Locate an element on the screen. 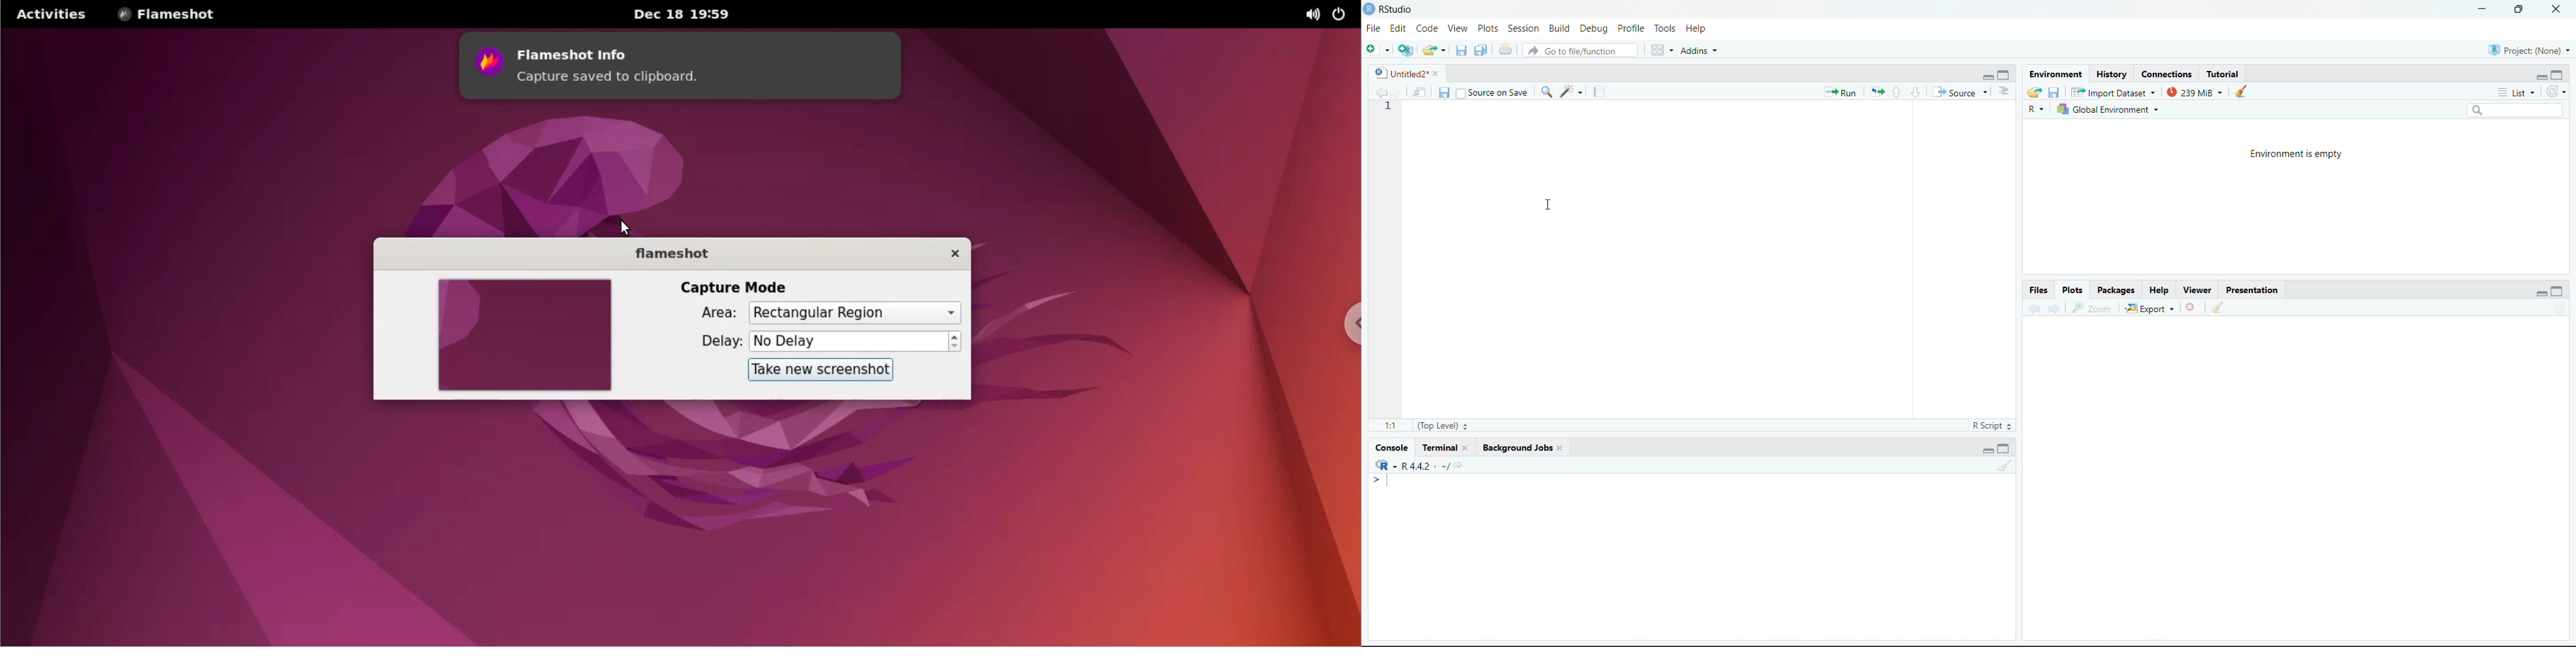 The width and height of the screenshot is (2576, 672). RStudio is located at coordinates (1390, 10).